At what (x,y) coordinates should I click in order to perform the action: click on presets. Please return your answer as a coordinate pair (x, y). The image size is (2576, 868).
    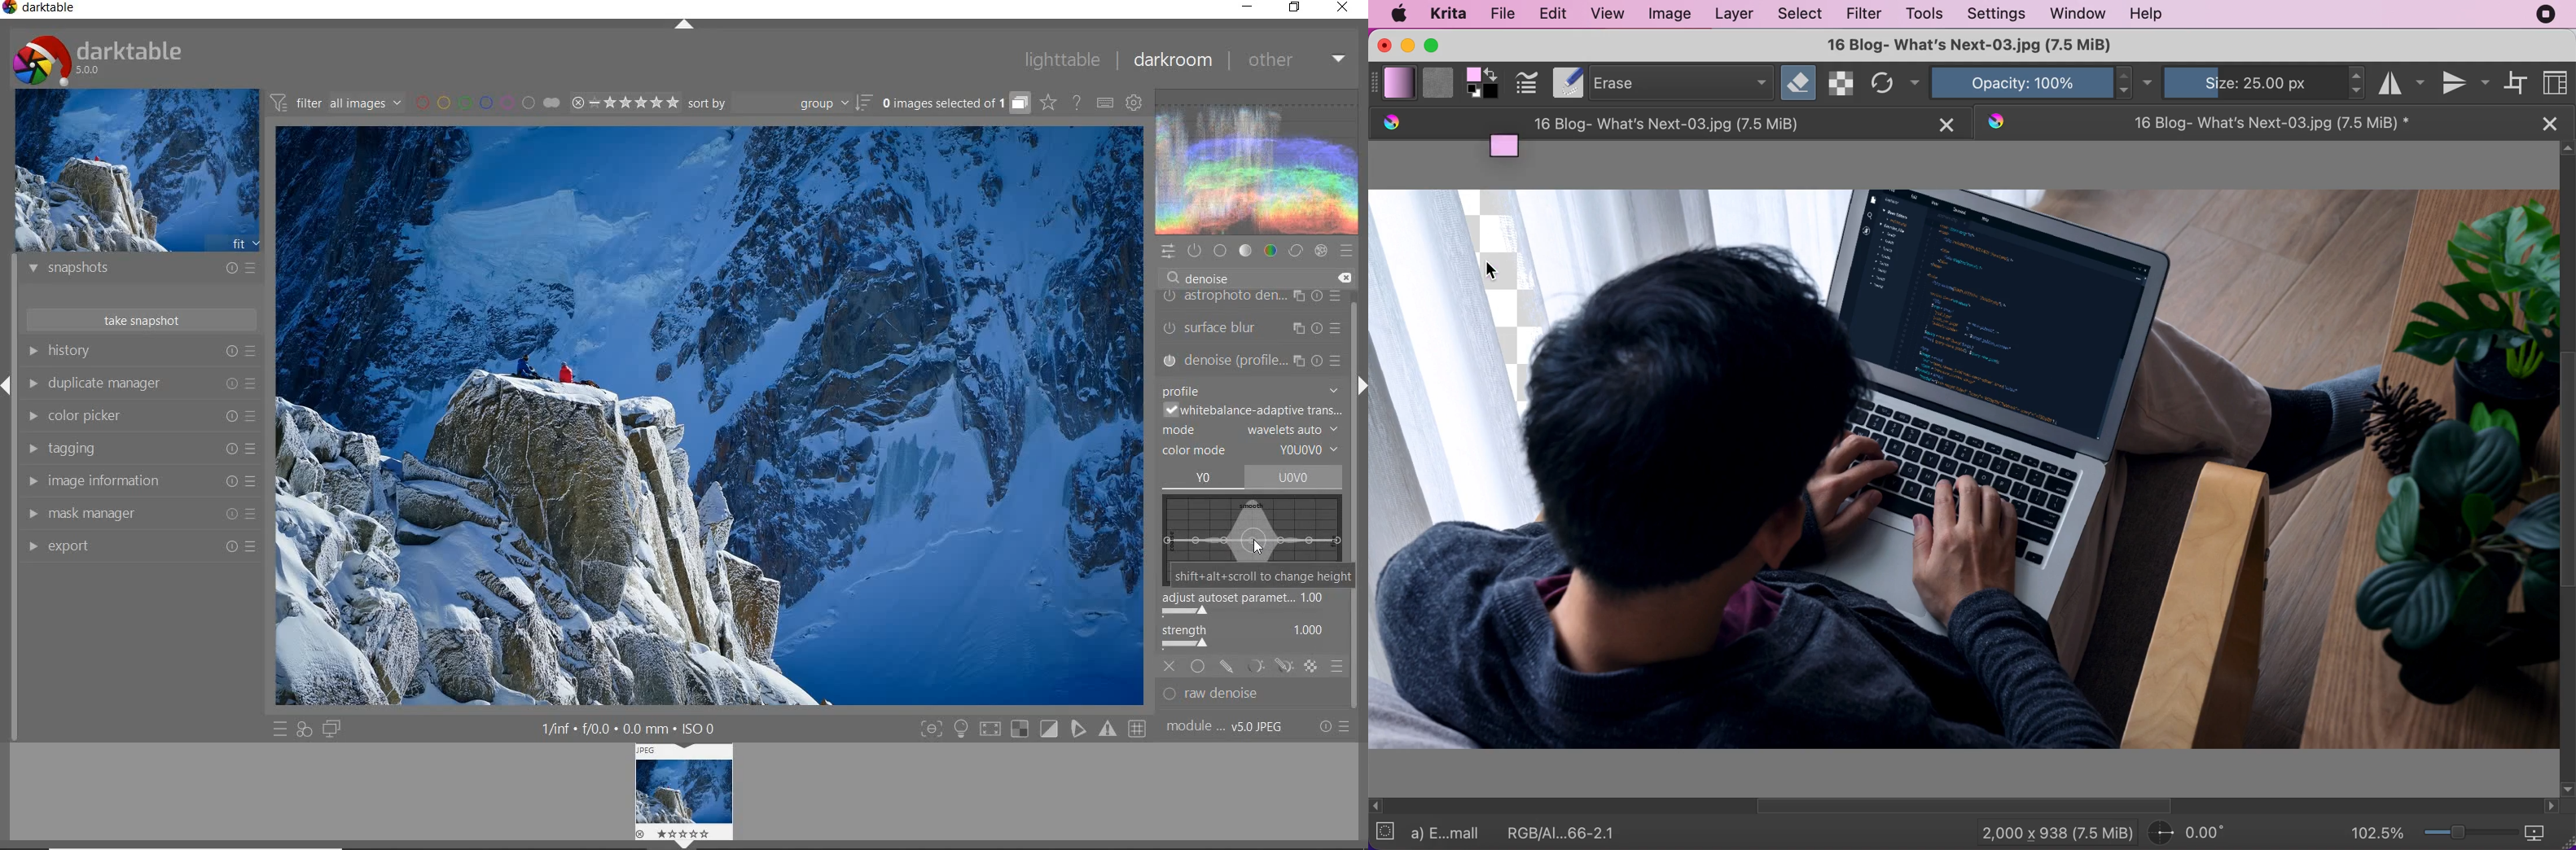
    Looking at the image, I should click on (1346, 248).